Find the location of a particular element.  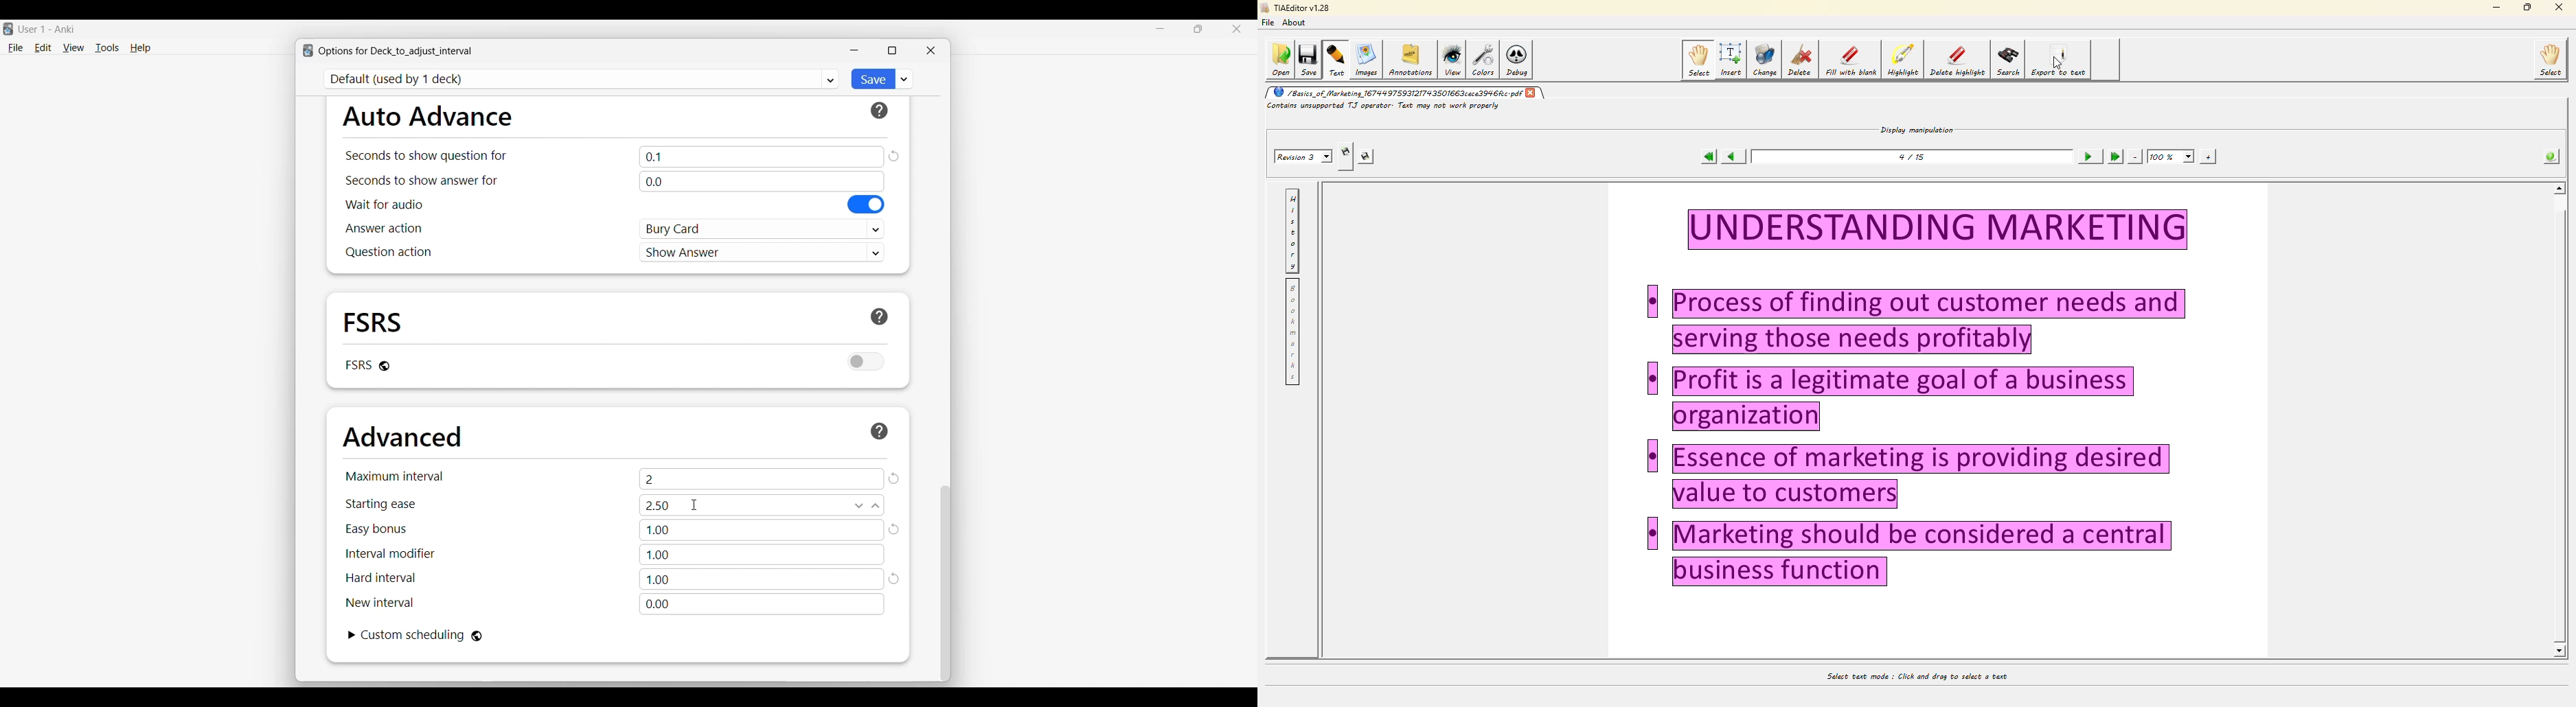

Indicates seconds to show answer for is located at coordinates (422, 181).